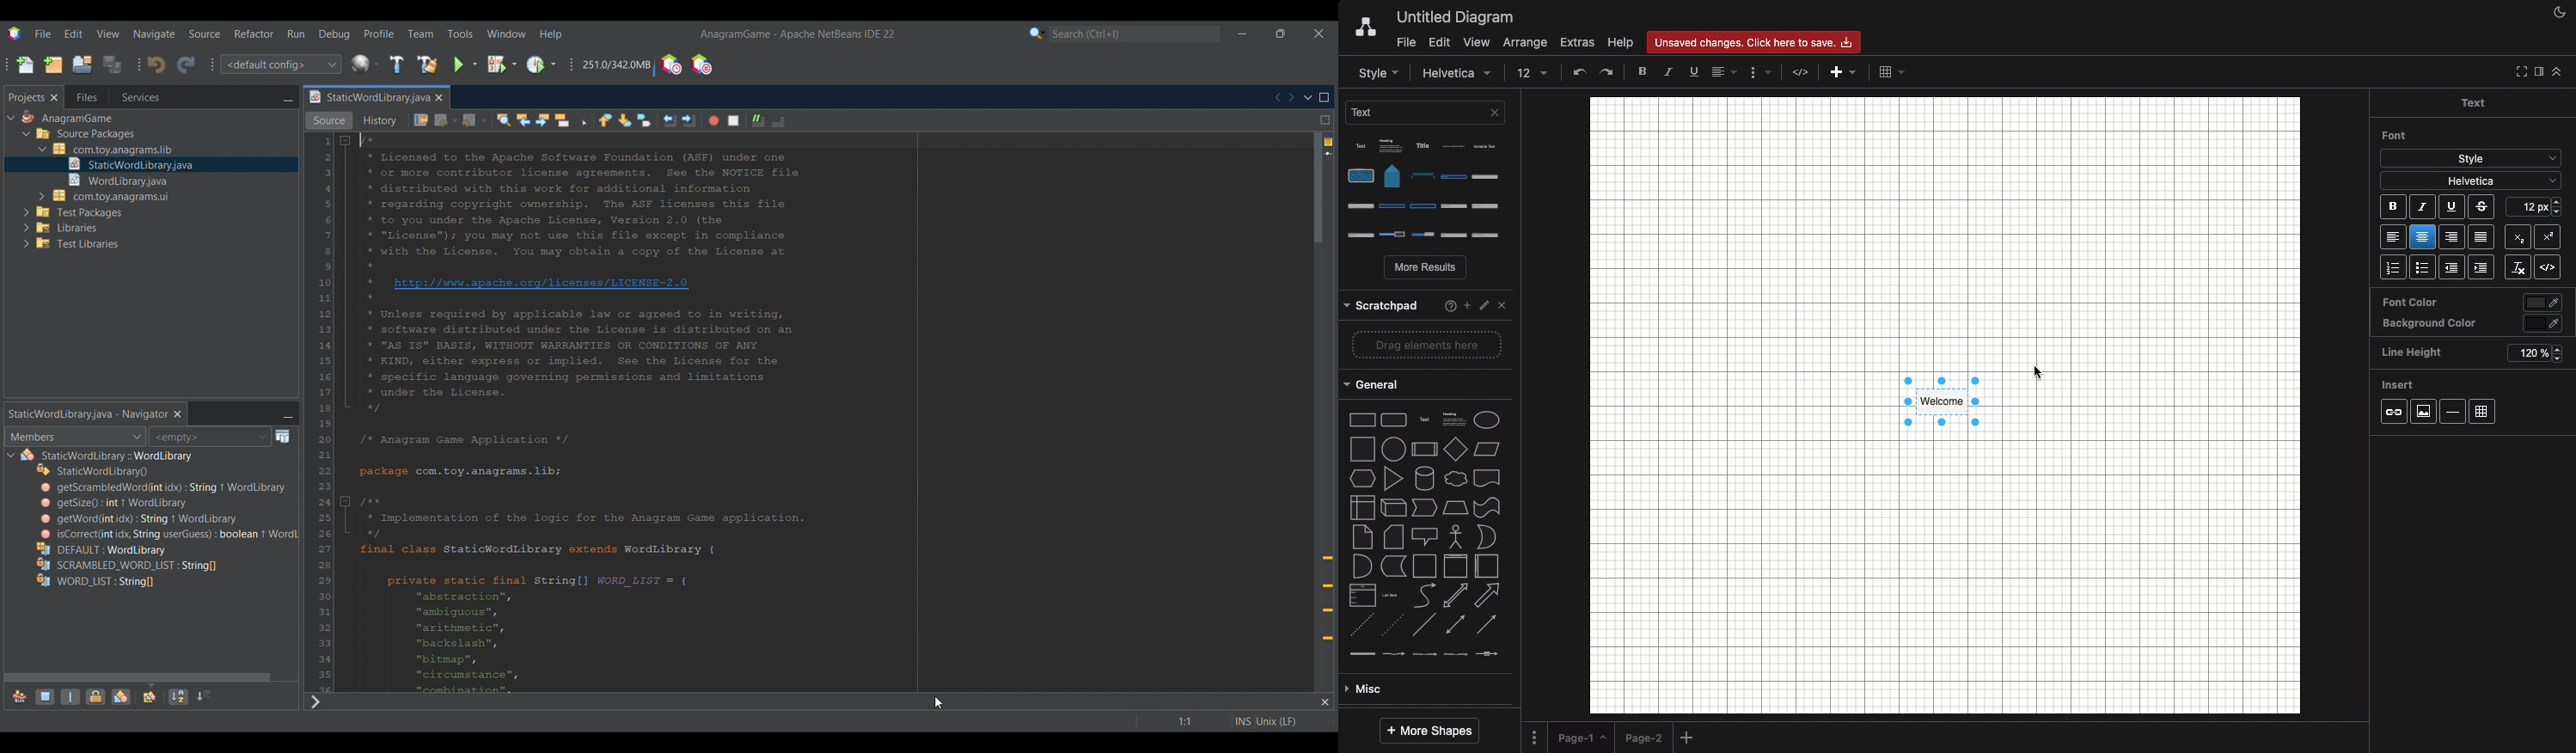  Describe the element at coordinates (1670, 71) in the screenshot. I see `To back` at that location.